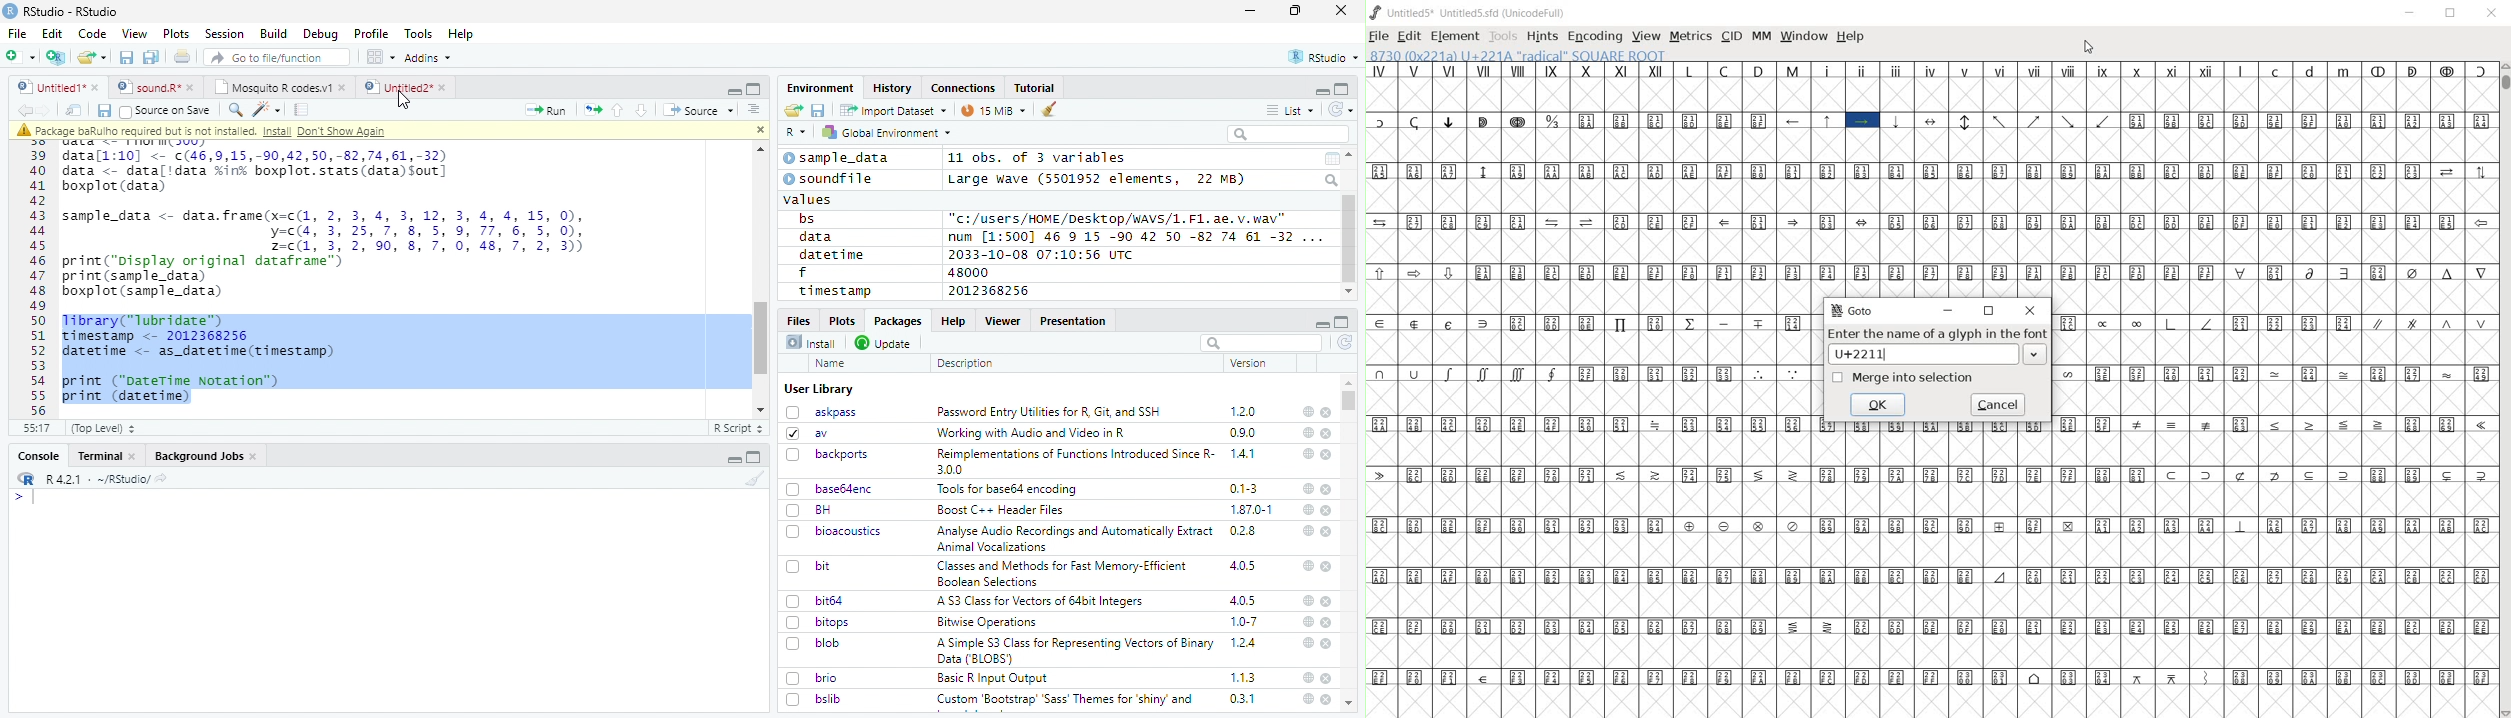  Describe the element at coordinates (796, 133) in the screenshot. I see `R` at that location.